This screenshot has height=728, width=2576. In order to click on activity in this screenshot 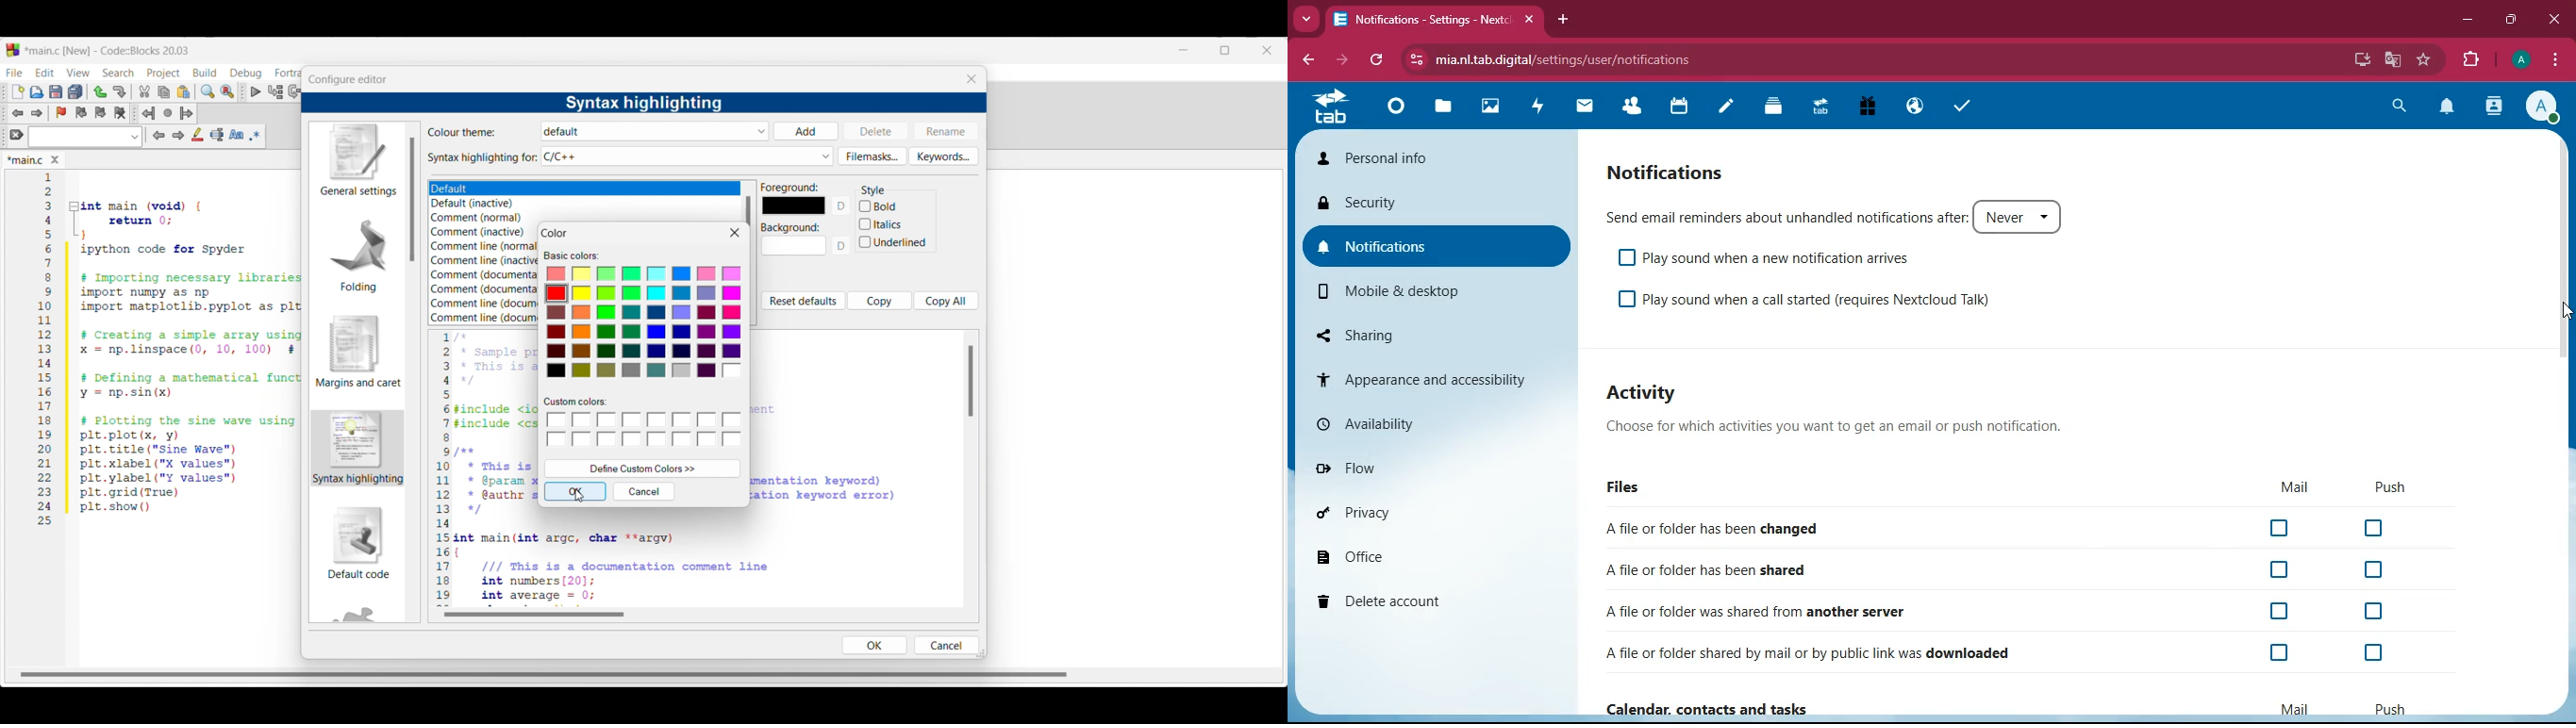, I will do `click(2495, 106)`.